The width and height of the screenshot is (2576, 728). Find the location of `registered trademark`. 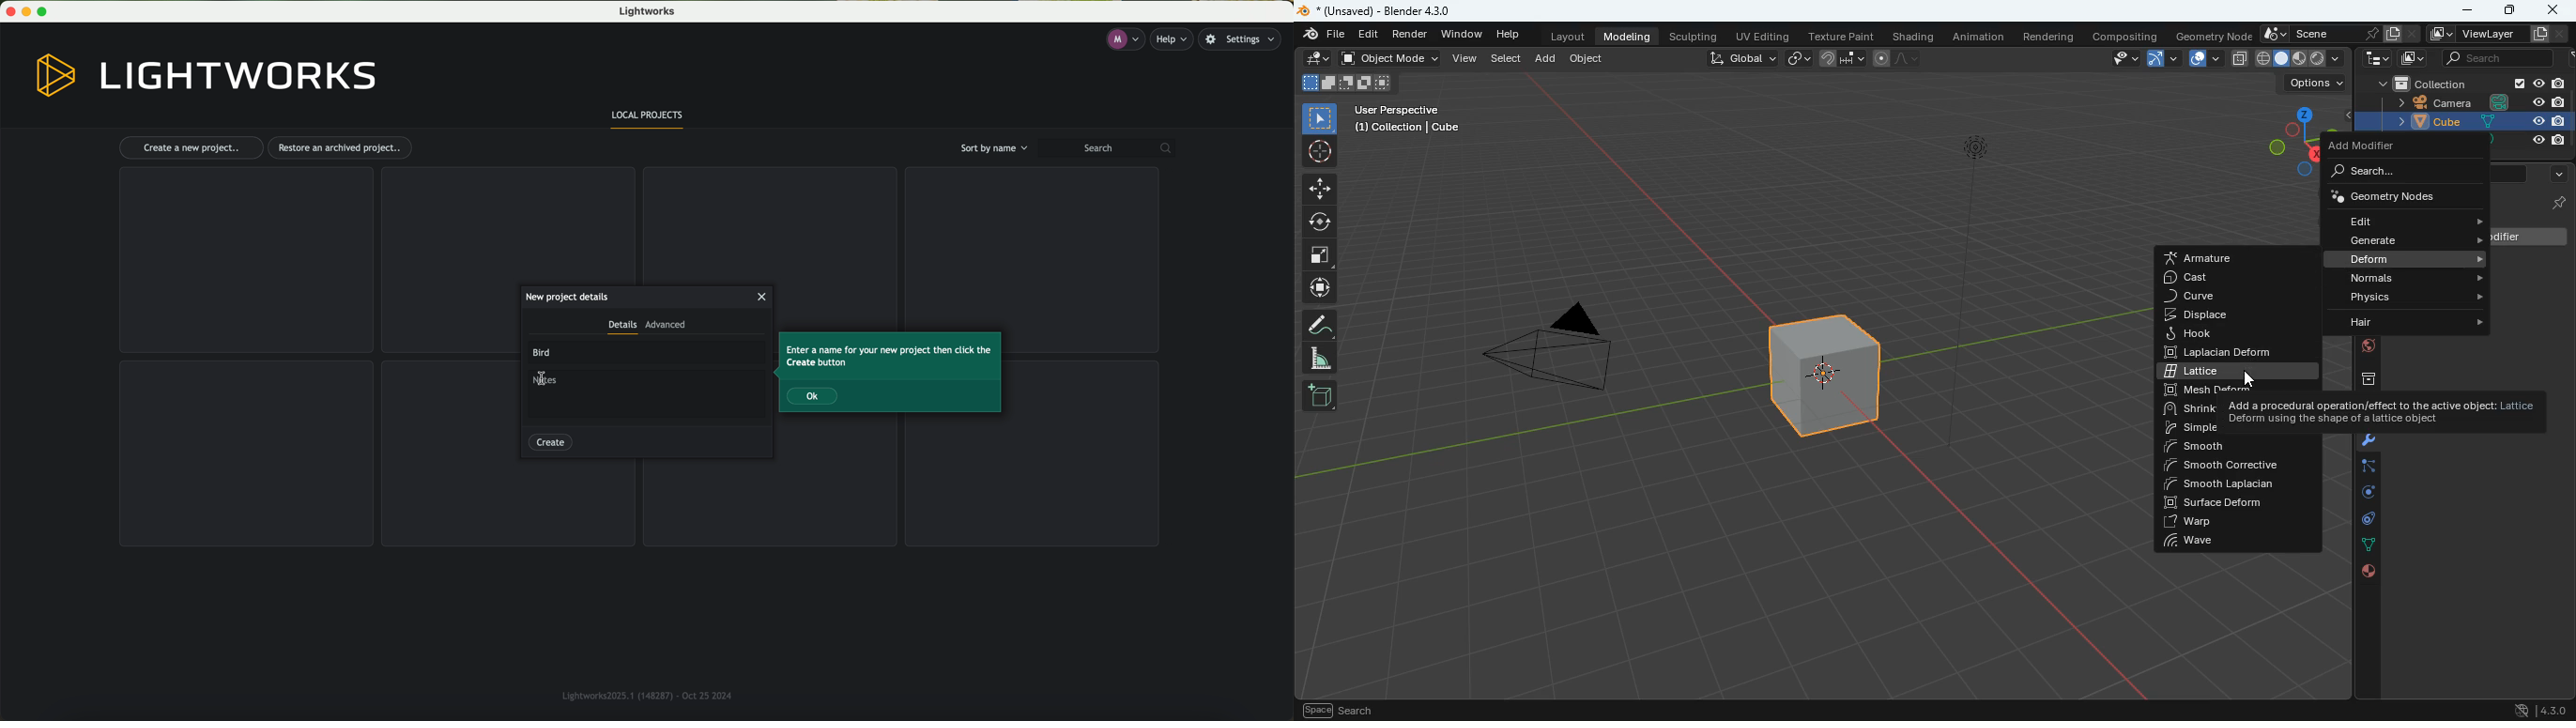

registered trademark is located at coordinates (644, 694).